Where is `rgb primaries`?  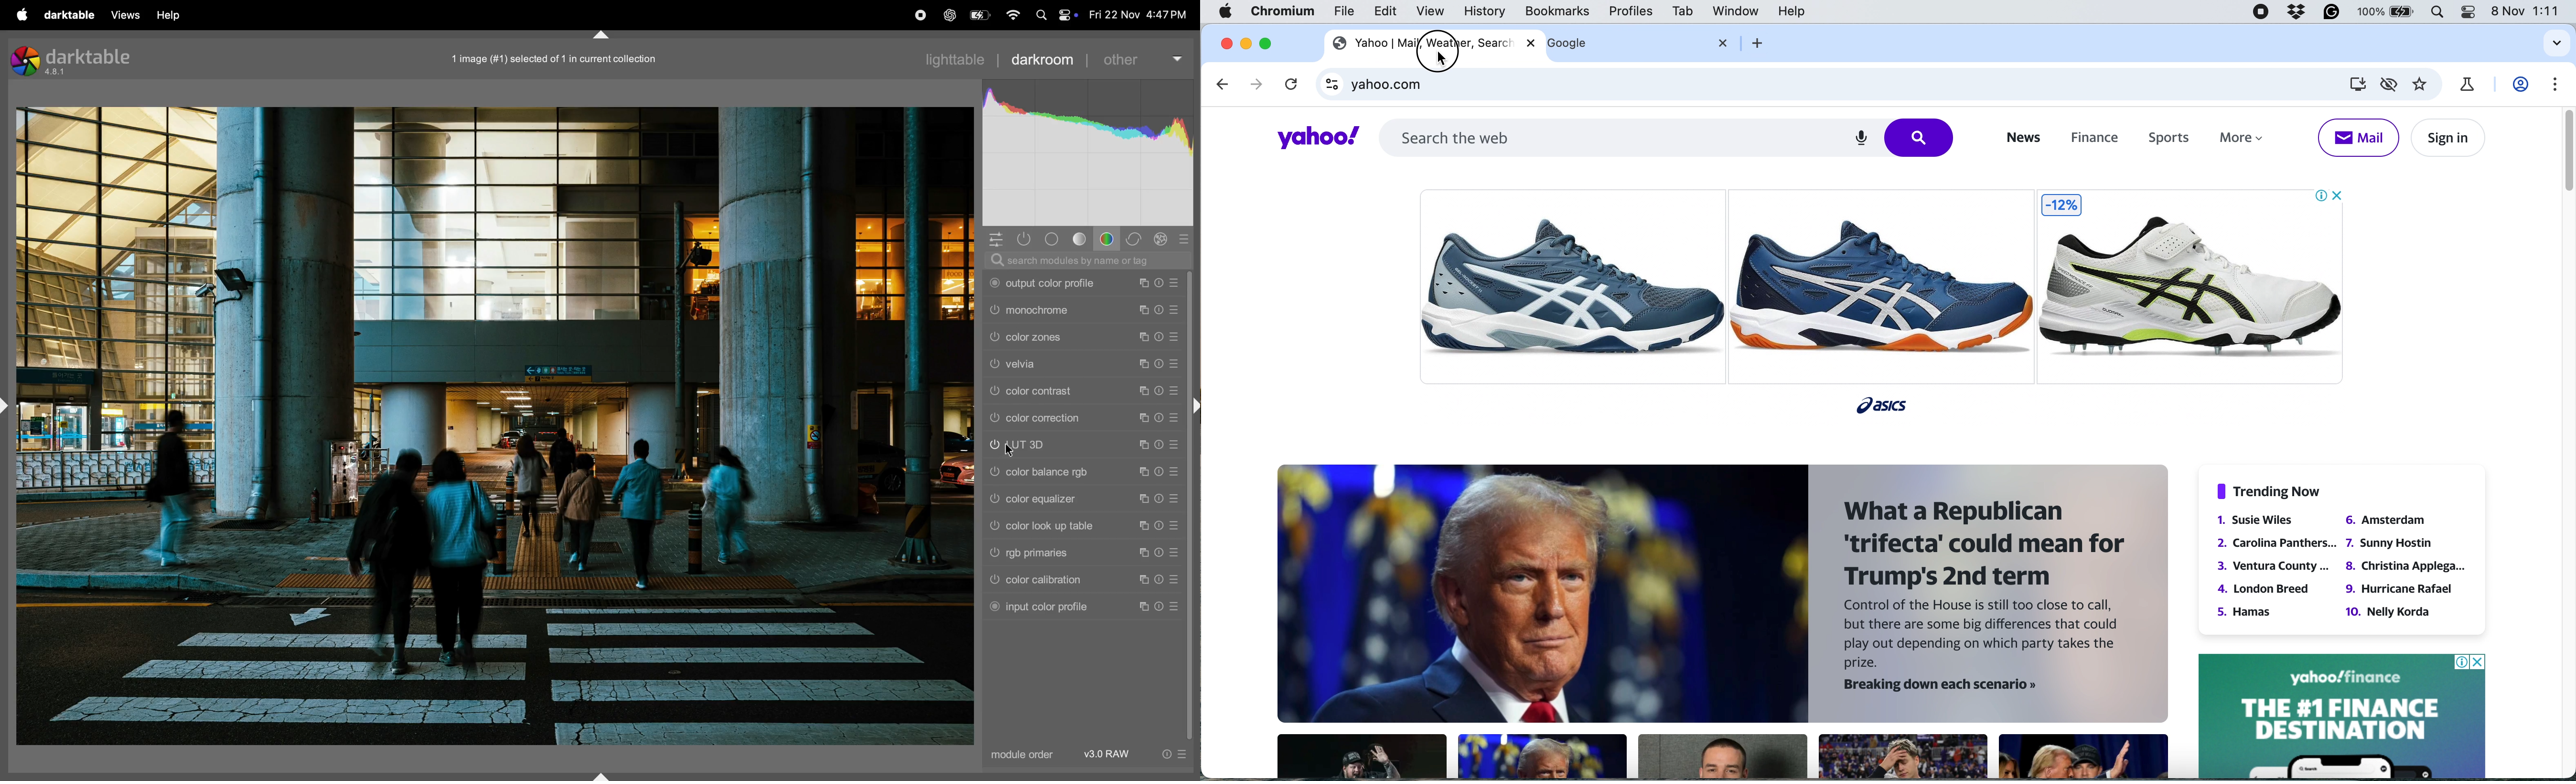 rgb primaries is located at coordinates (1055, 554).